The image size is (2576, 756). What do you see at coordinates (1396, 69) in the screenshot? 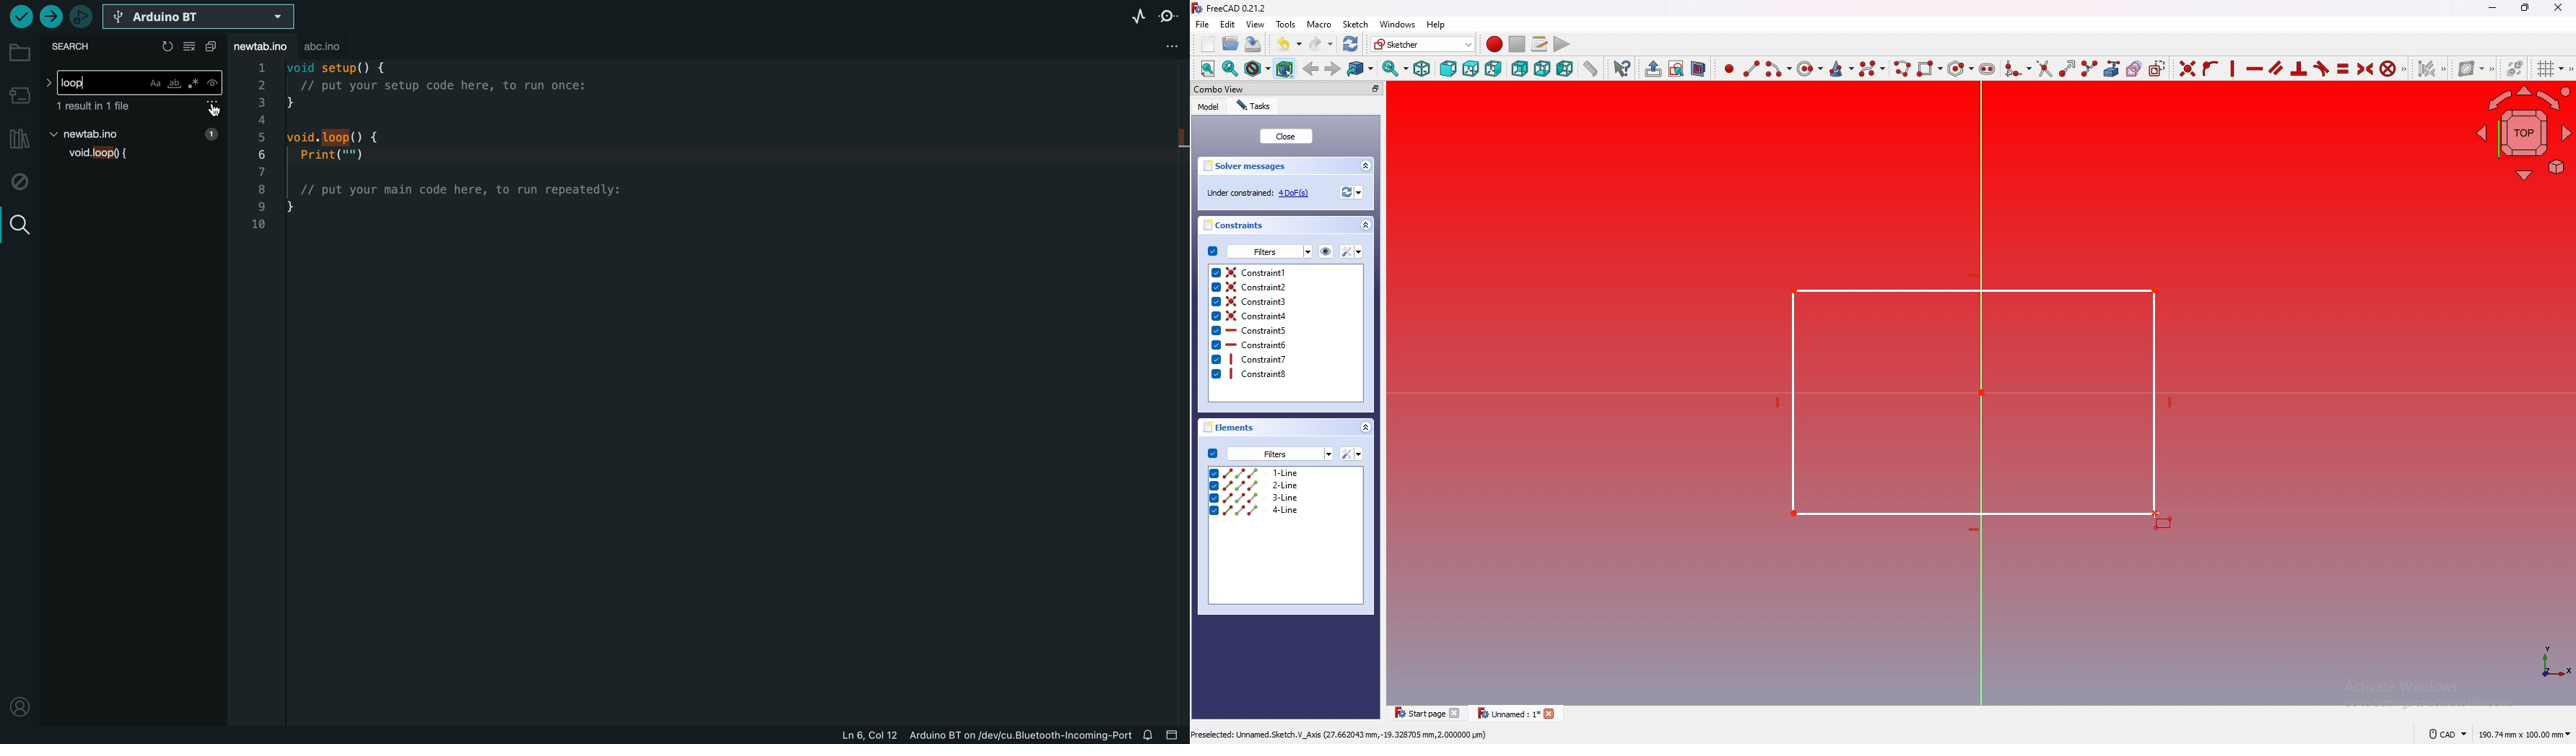
I see `synced view` at bounding box center [1396, 69].